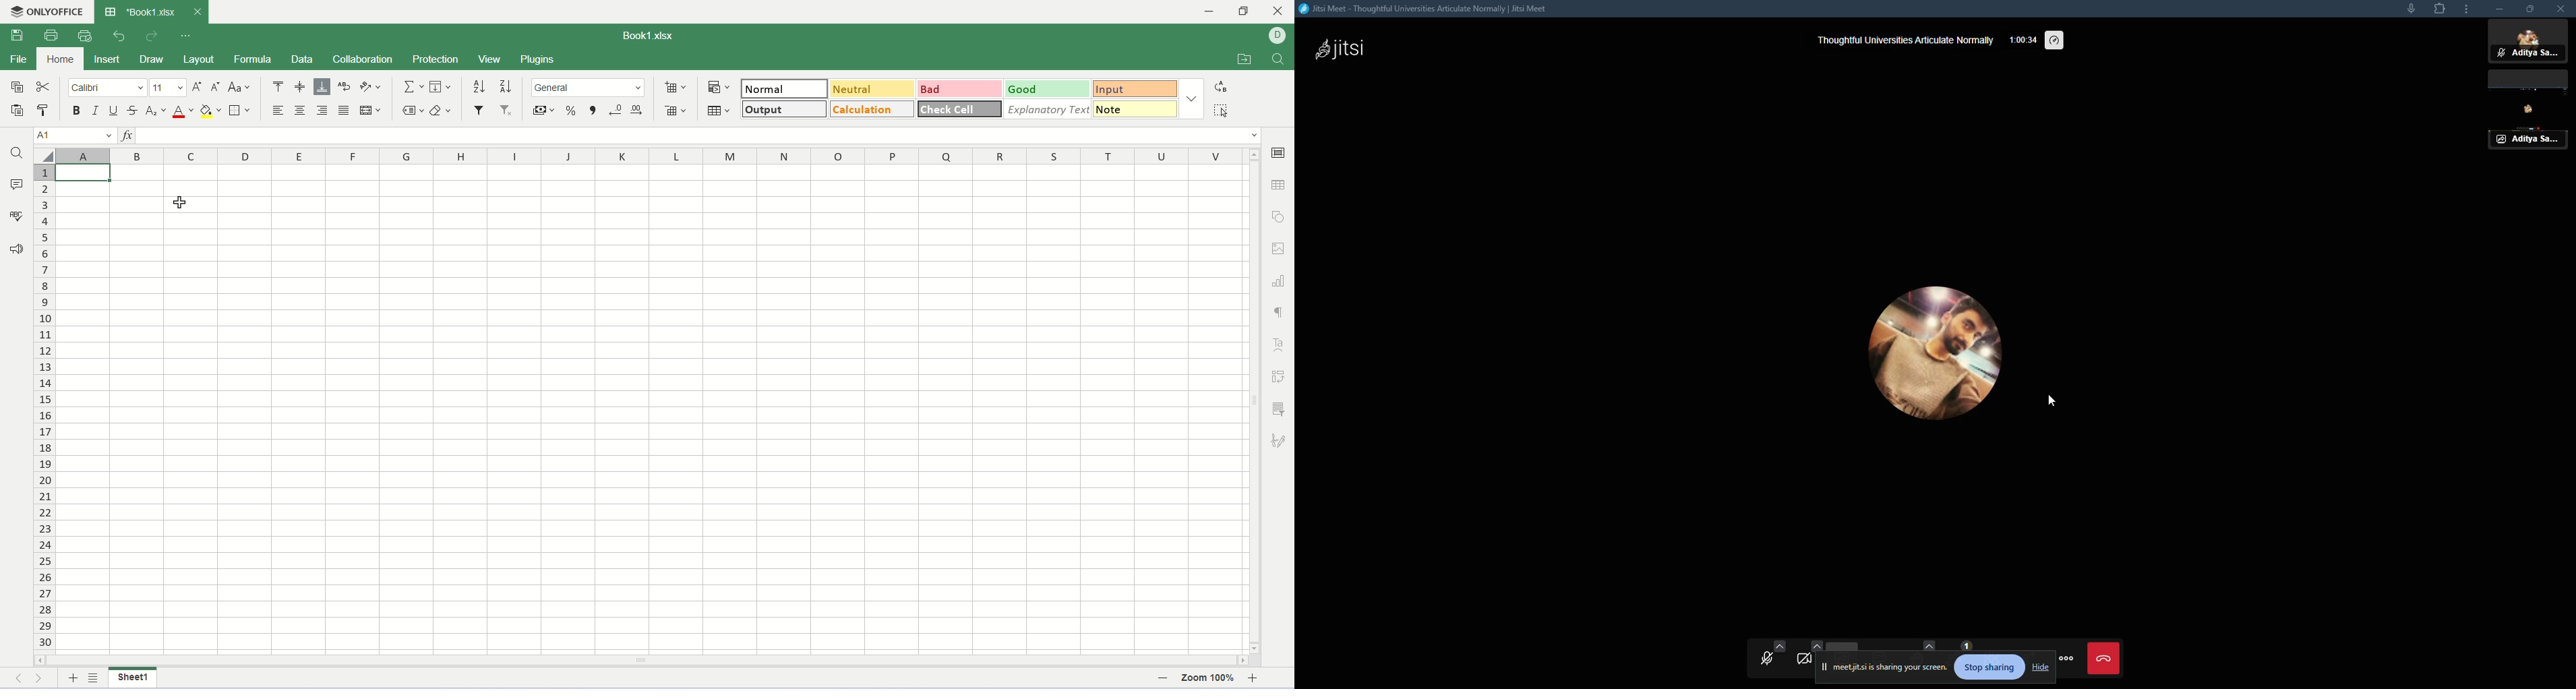  What do you see at coordinates (874, 109) in the screenshot?
I see `calculation` at bounding box center [874, 109].